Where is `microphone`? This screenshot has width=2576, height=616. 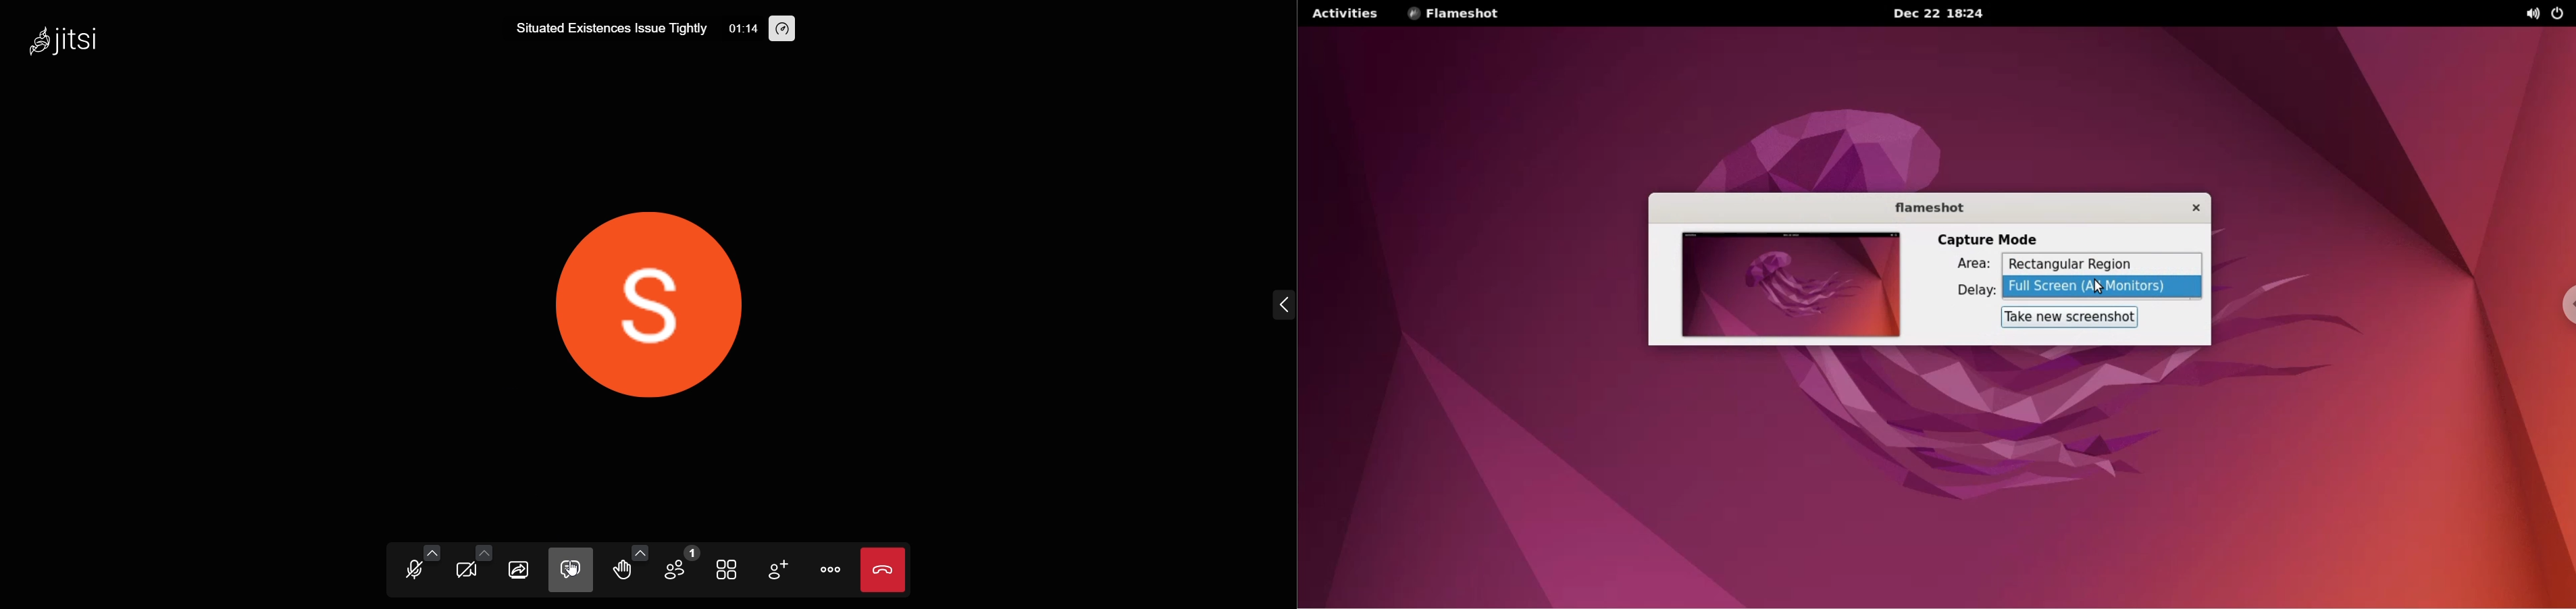
microphone is located at coordinates (413, 573).